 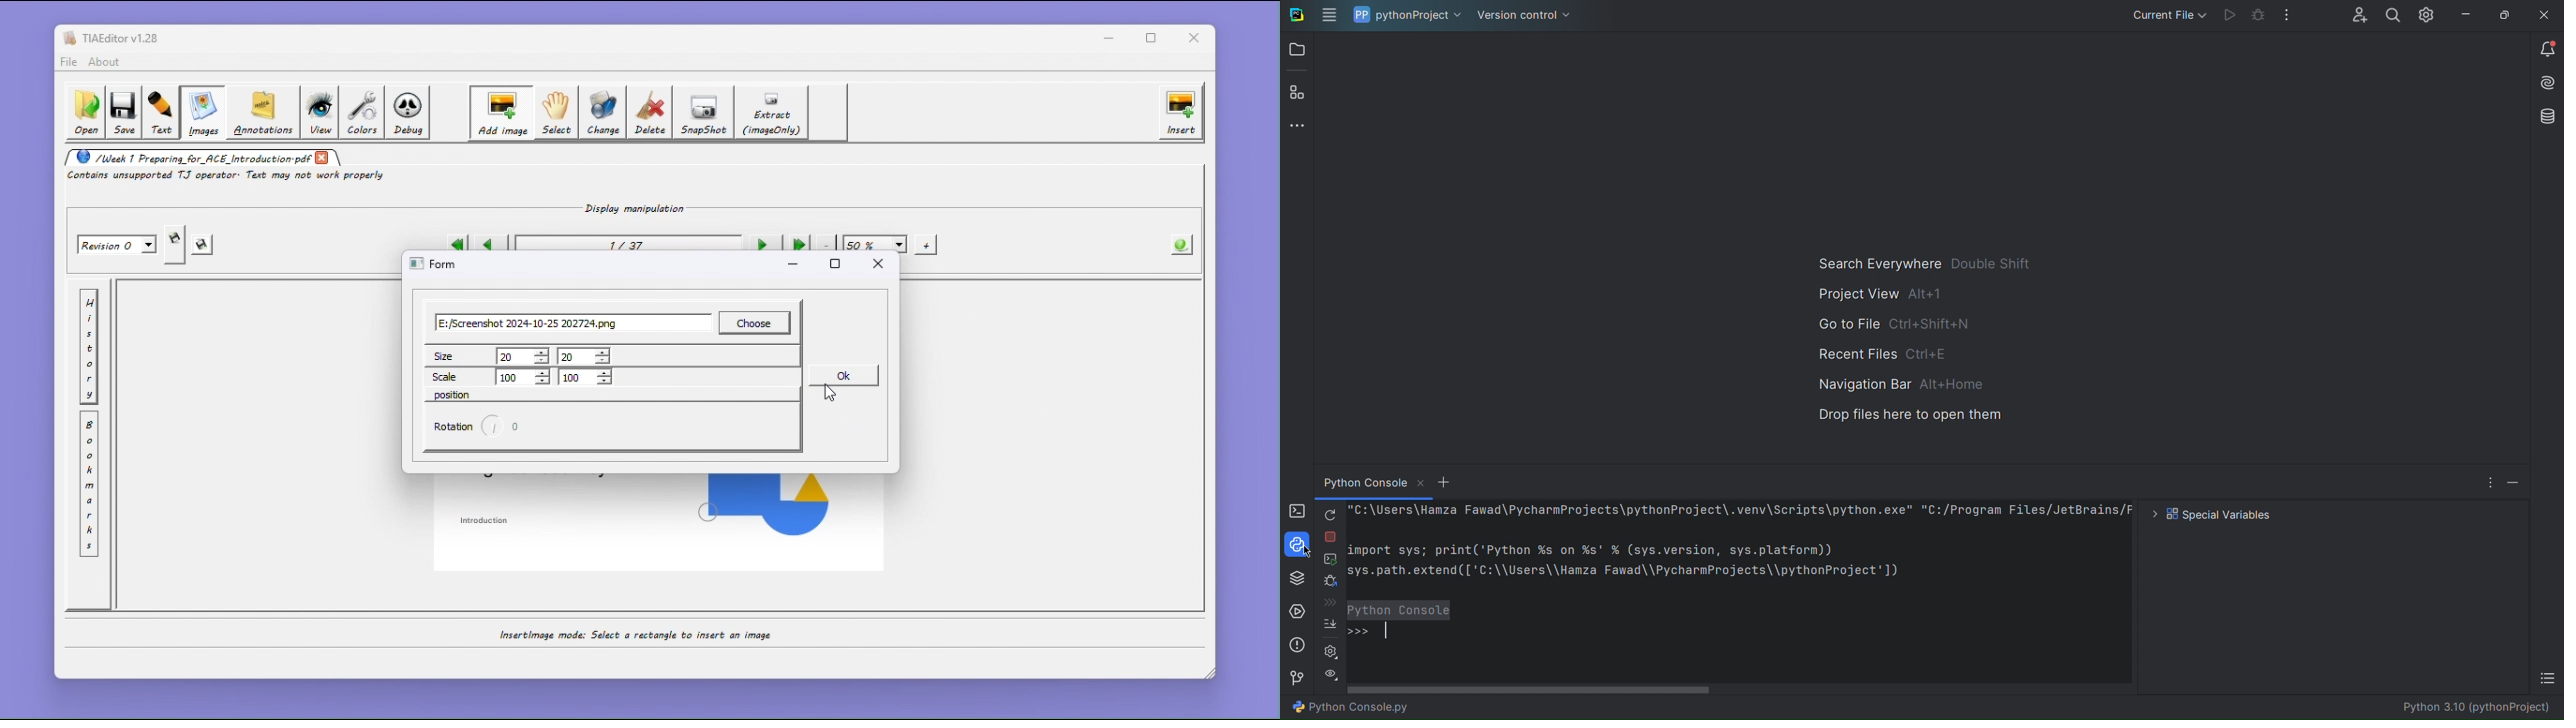 I want to click on introduction, so click(x=486, y=520).